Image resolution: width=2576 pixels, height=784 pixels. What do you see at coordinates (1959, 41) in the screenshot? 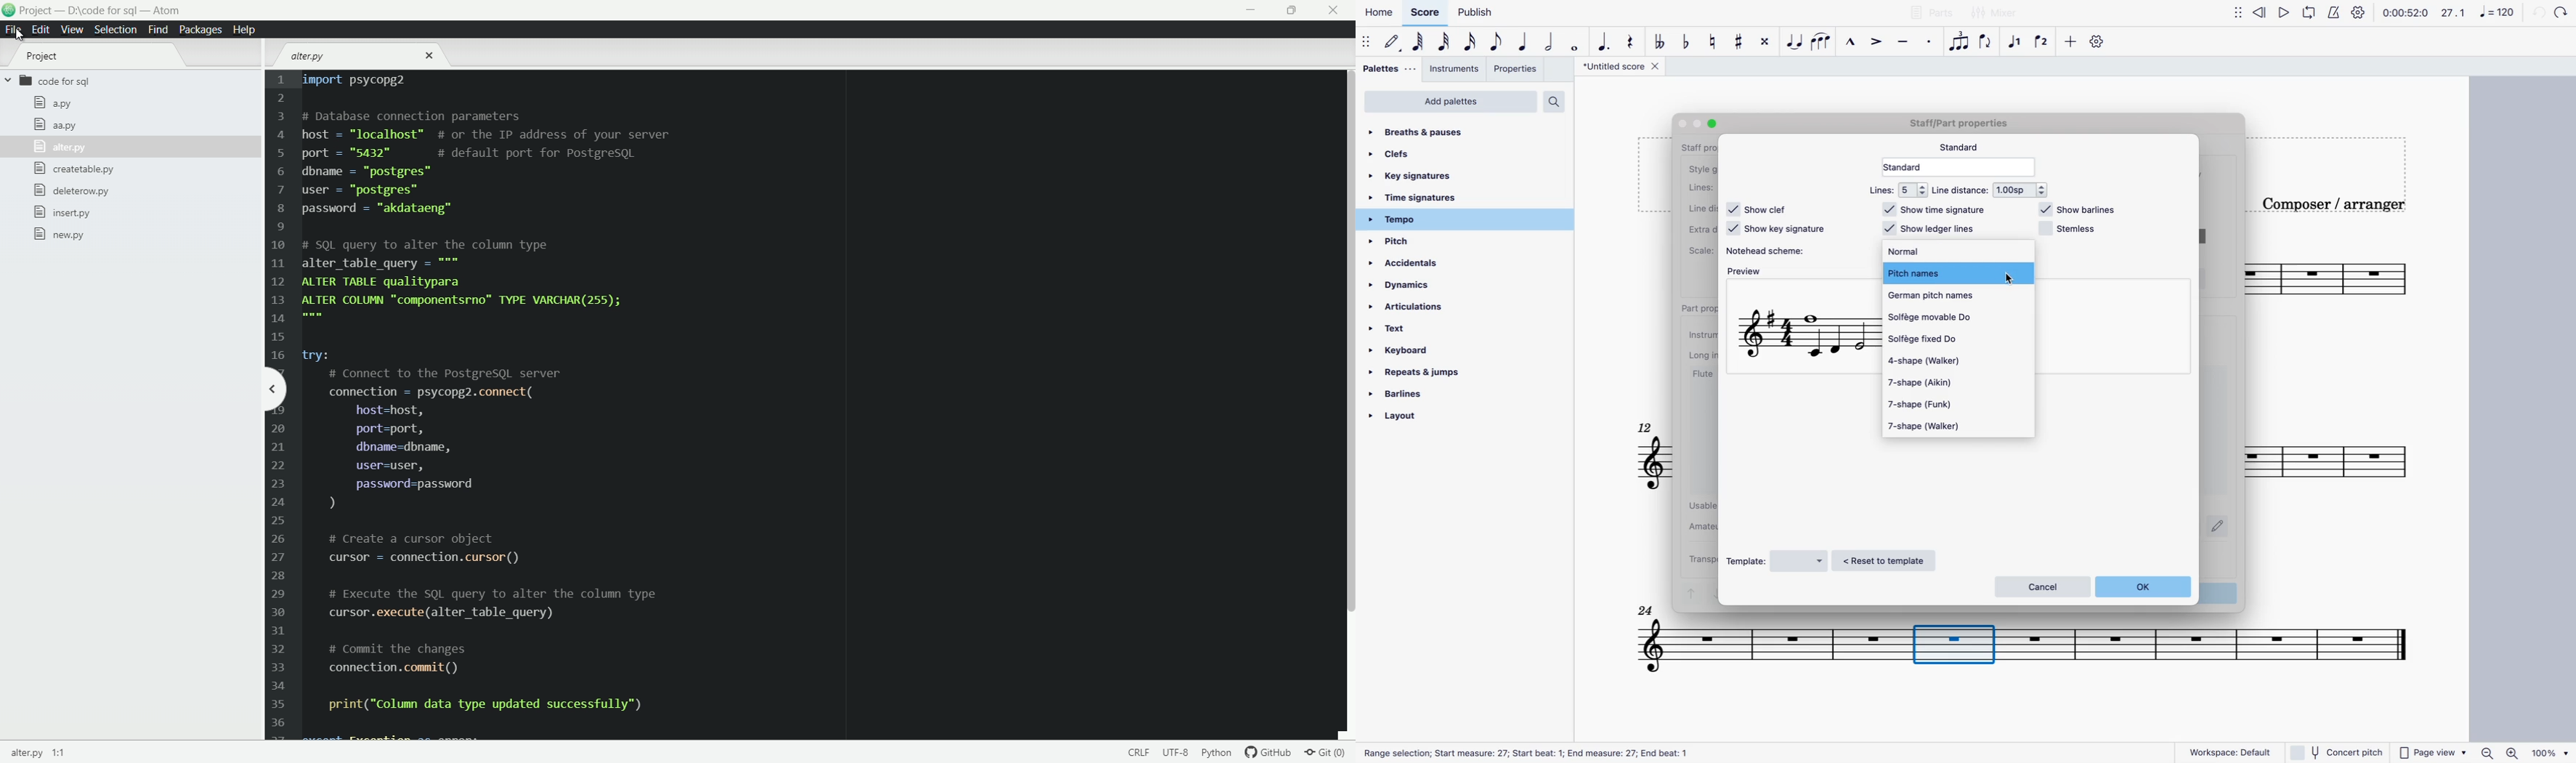
I see `tuplet` at bounding box center [1959, 41].